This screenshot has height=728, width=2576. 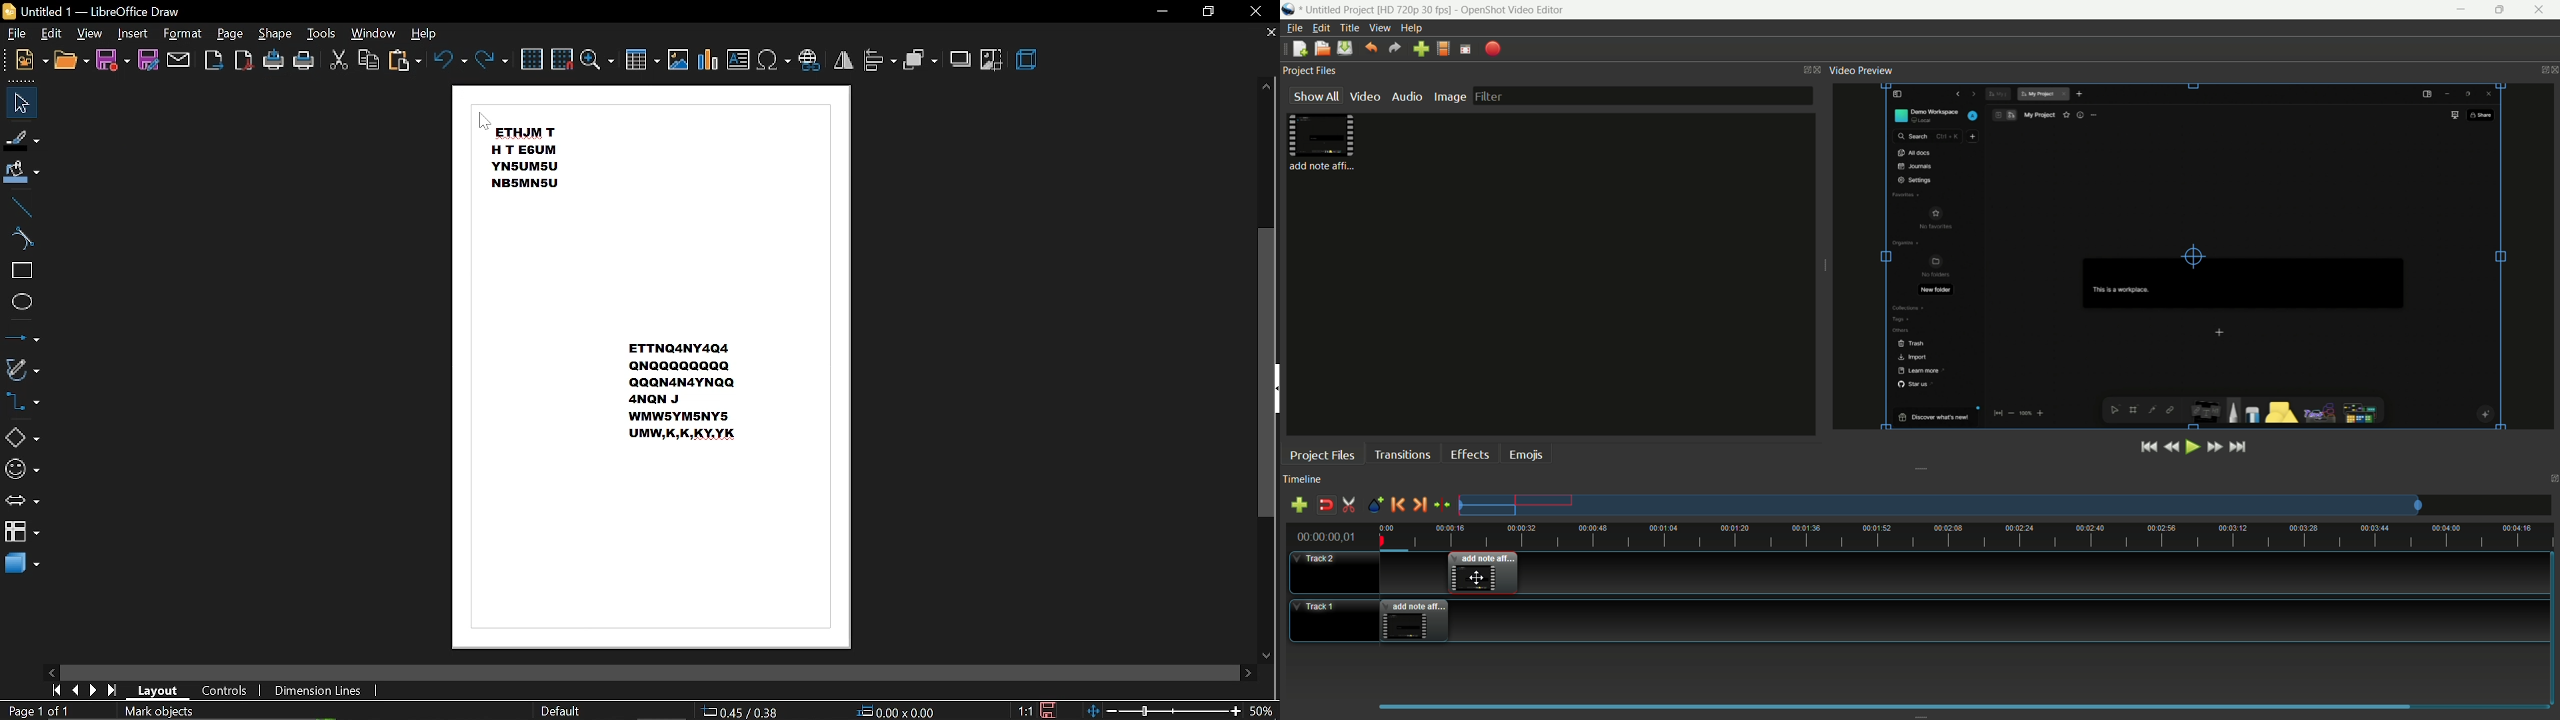 I want to click on enable razor, so click(x=1349, y=505).